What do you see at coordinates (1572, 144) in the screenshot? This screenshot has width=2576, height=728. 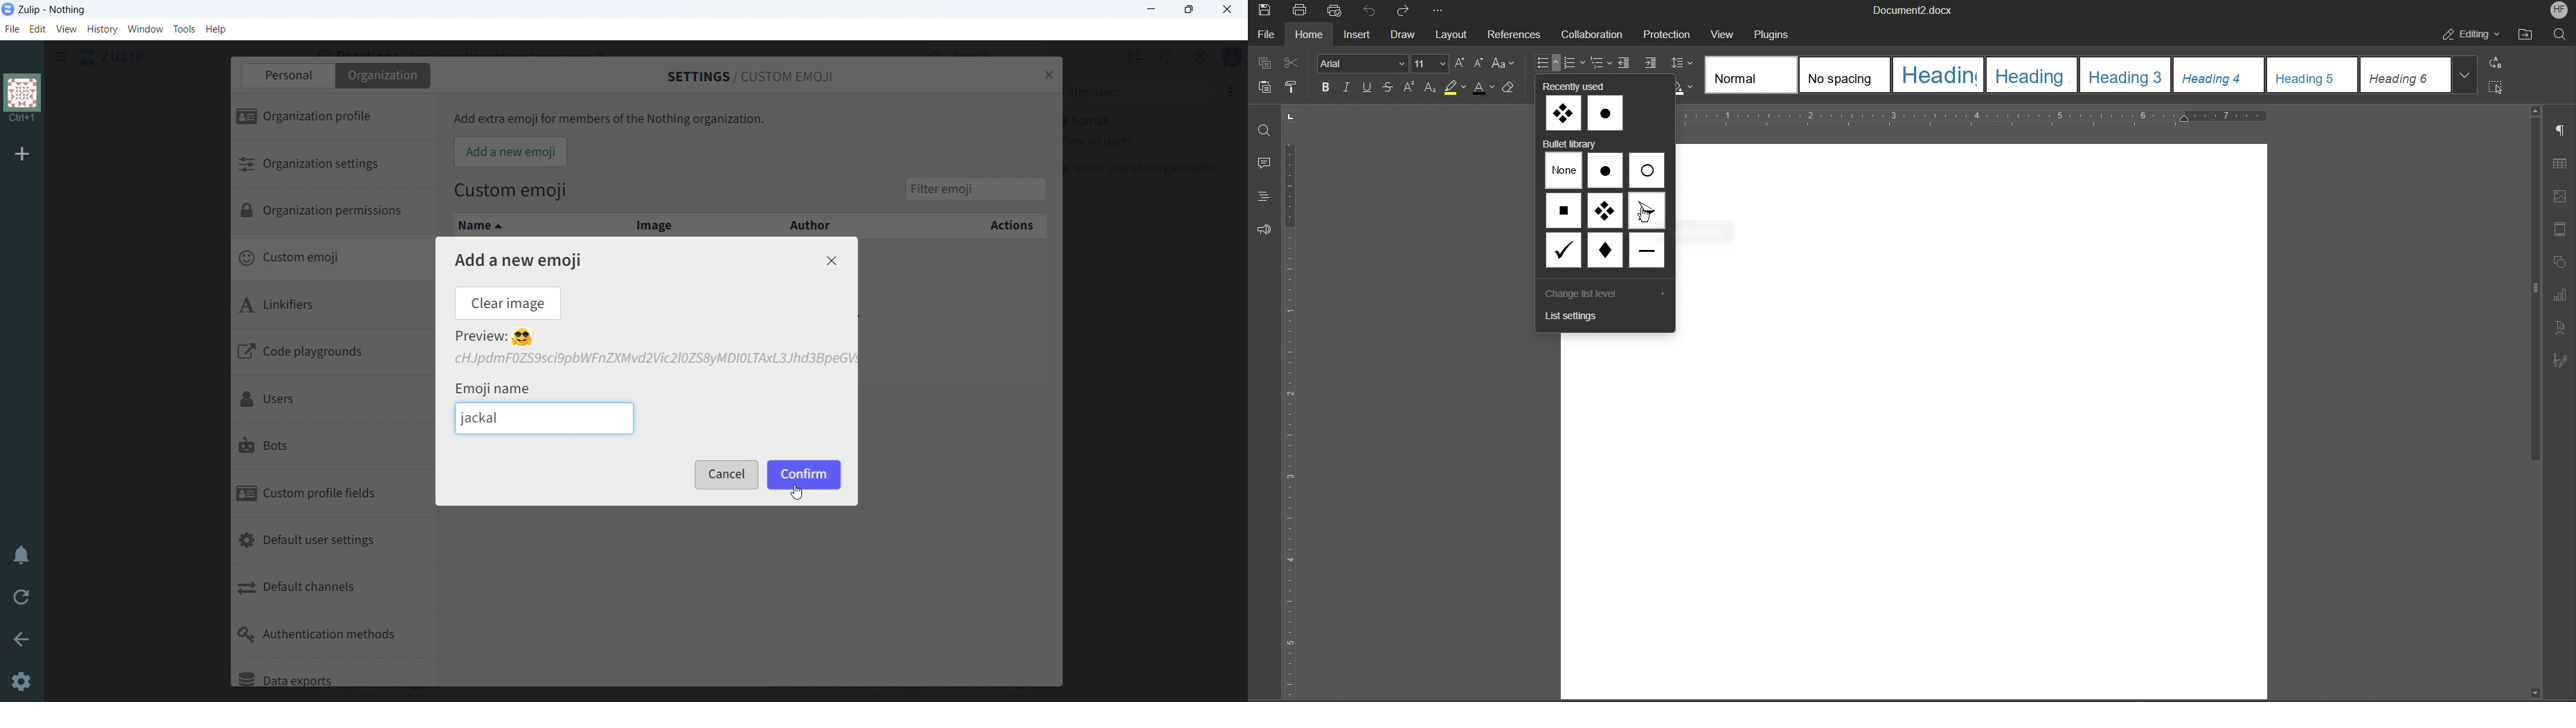 I see `Bullet Library` at bounding box center [1572, 144].